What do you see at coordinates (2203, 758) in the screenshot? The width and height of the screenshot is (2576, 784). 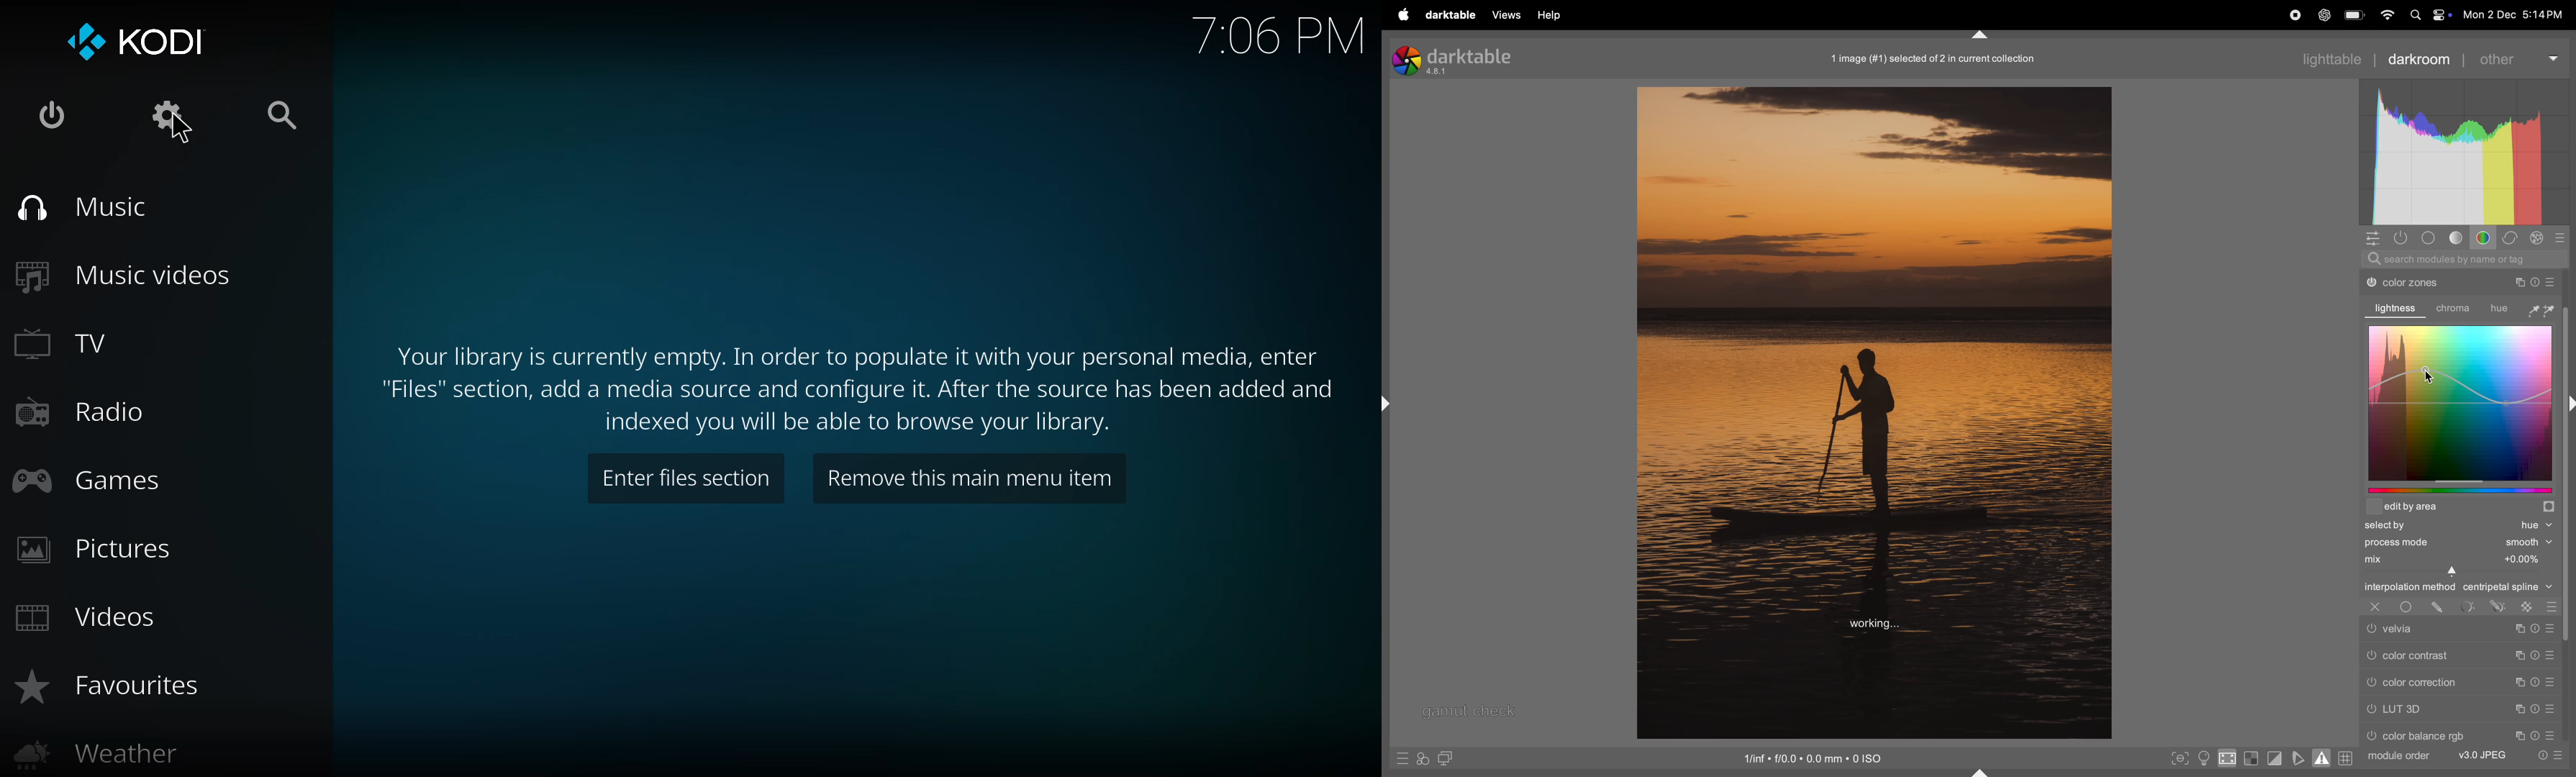 I see `toggle clor assment` at bounding box center [2203, 758].